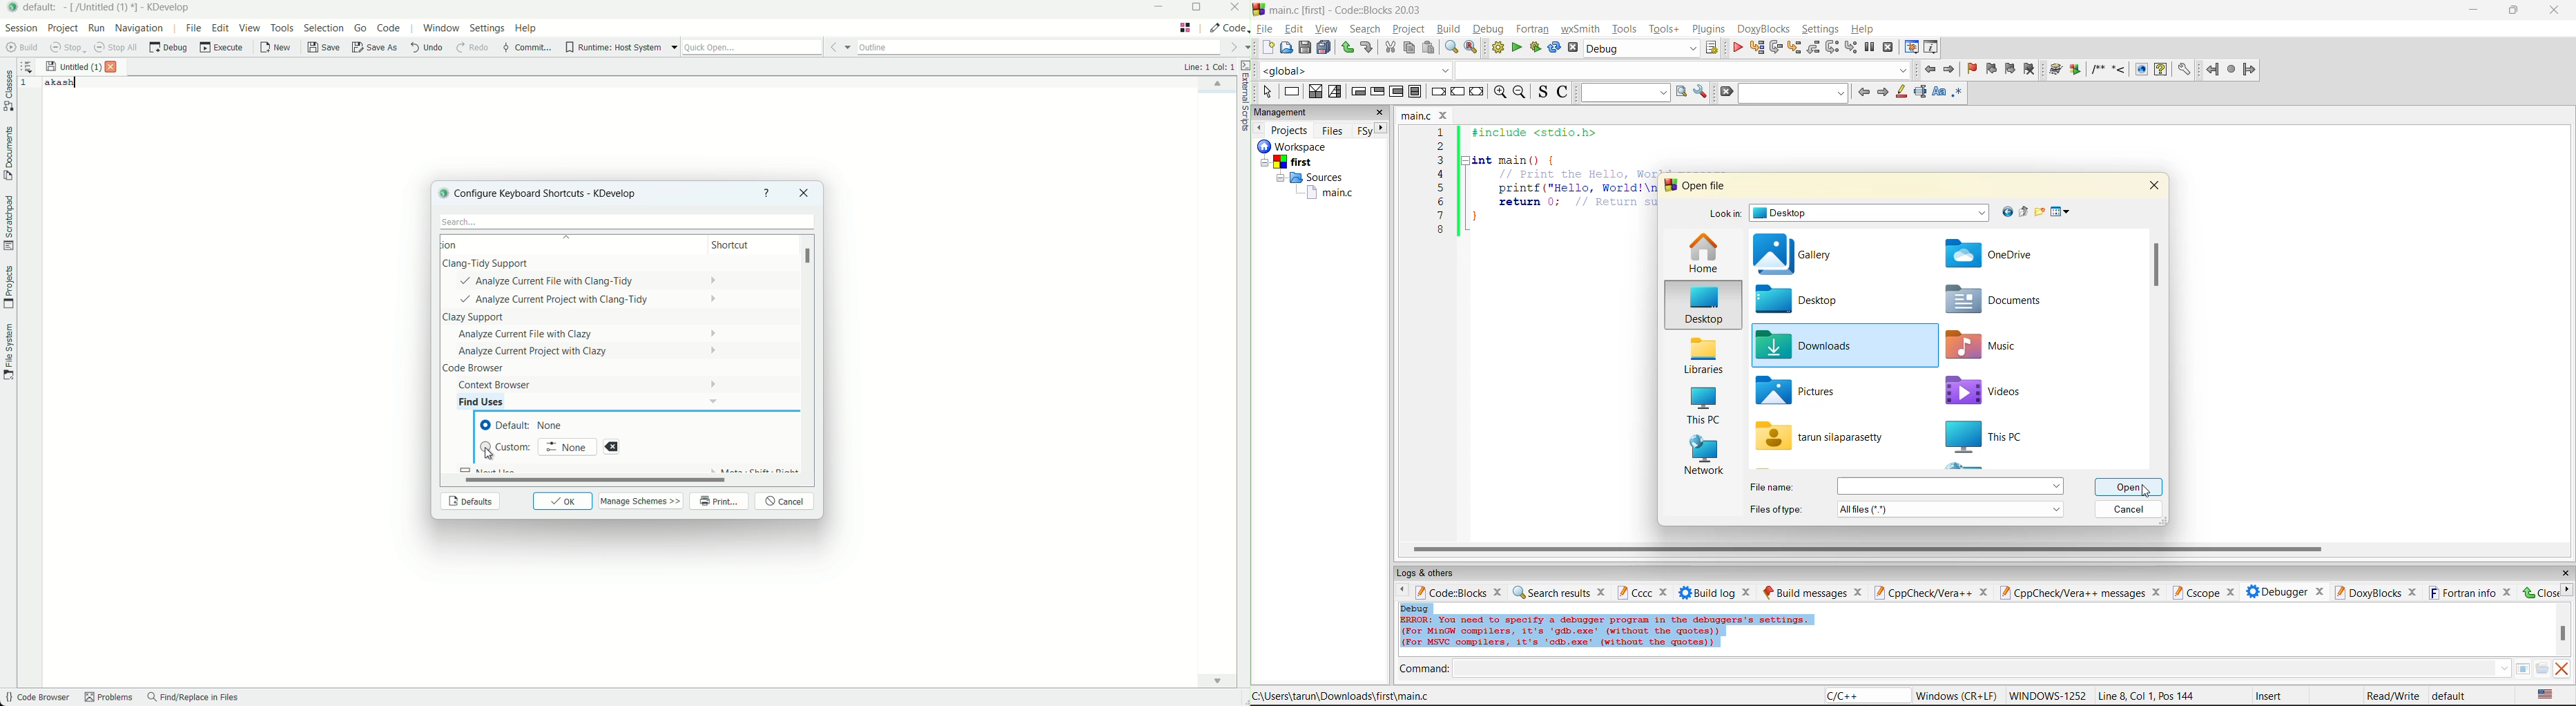 Image resolution: width=2576 pixels, height=728 pixels. What do you see at coordinates (2367, 592) in the screenshot?
I see `doxyblocks` at bounding box center [2367, 592].